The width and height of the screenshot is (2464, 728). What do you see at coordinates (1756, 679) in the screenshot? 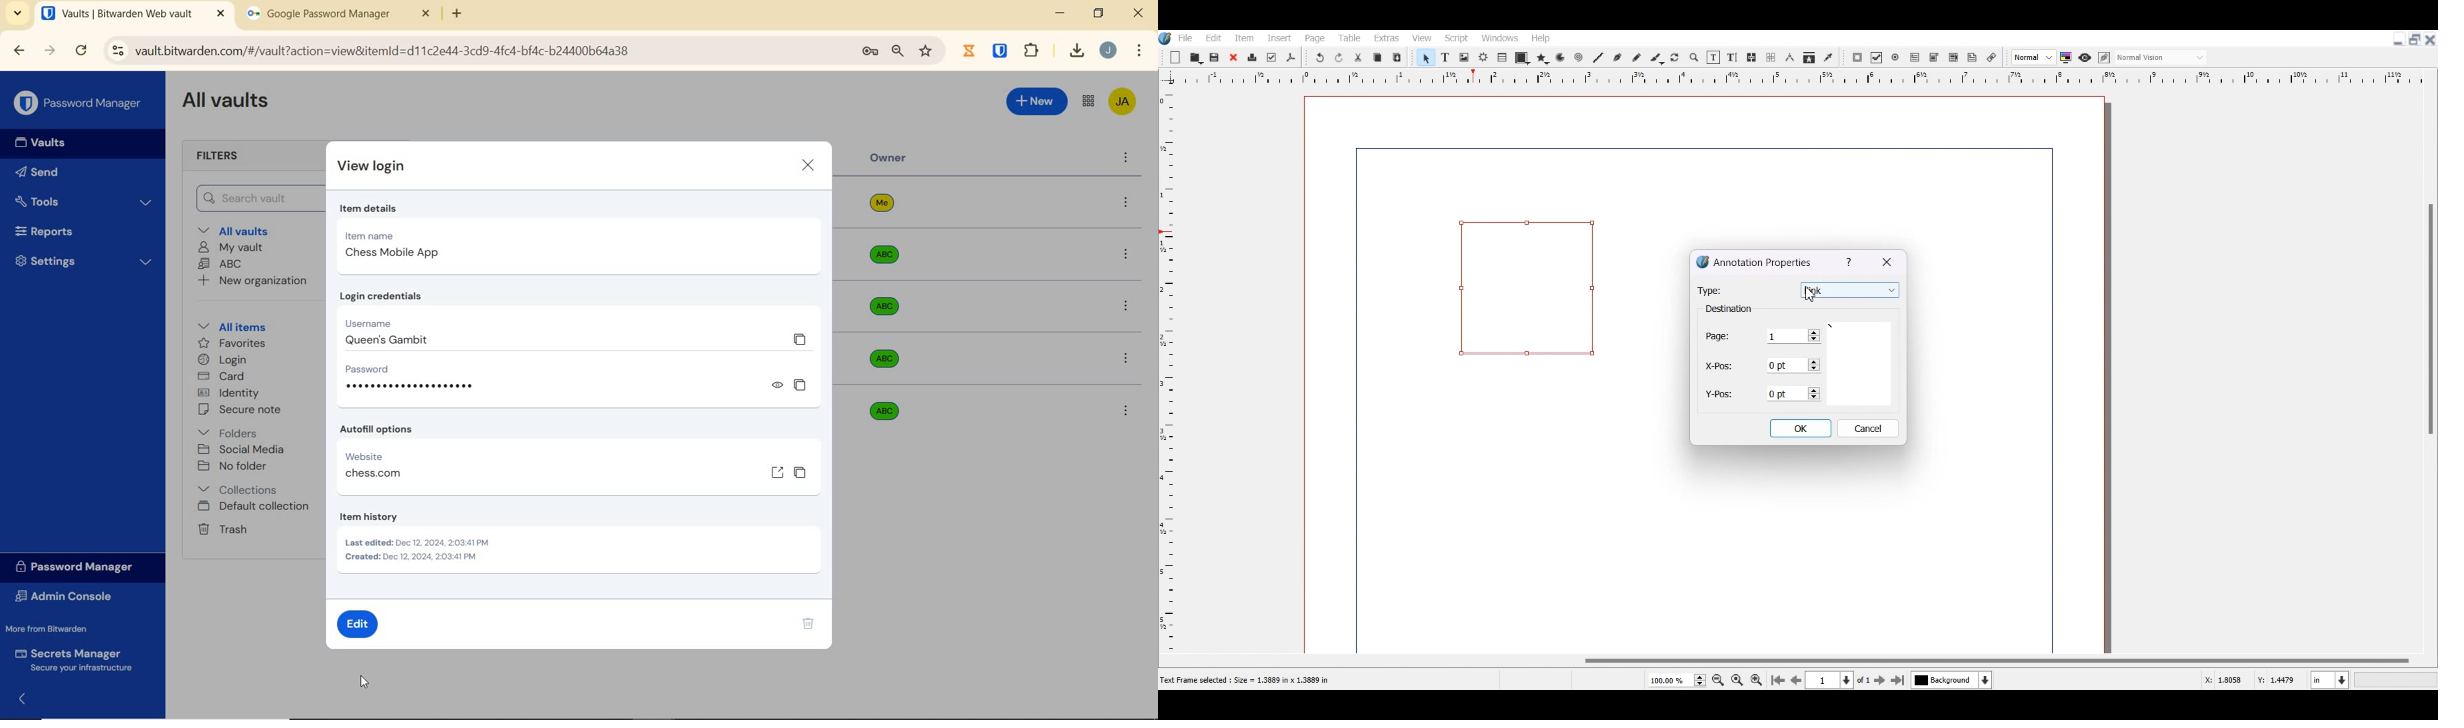
I see `Zoom in` at bounding box center [1756, 679].